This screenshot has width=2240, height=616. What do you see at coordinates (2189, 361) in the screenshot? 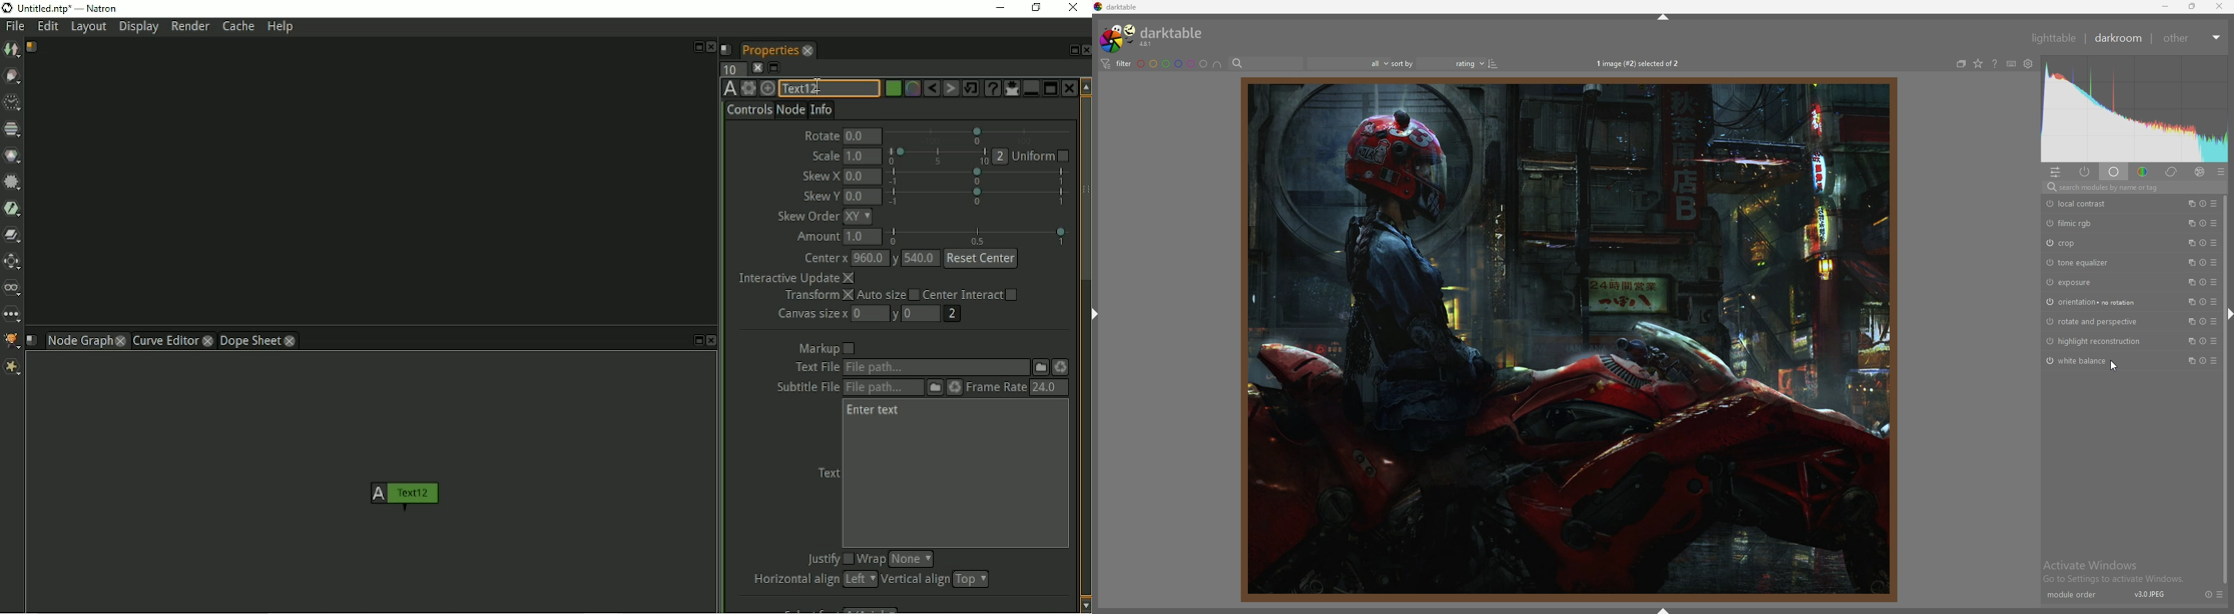
I see `multiple instances action` at bounding box center [2189, 361].